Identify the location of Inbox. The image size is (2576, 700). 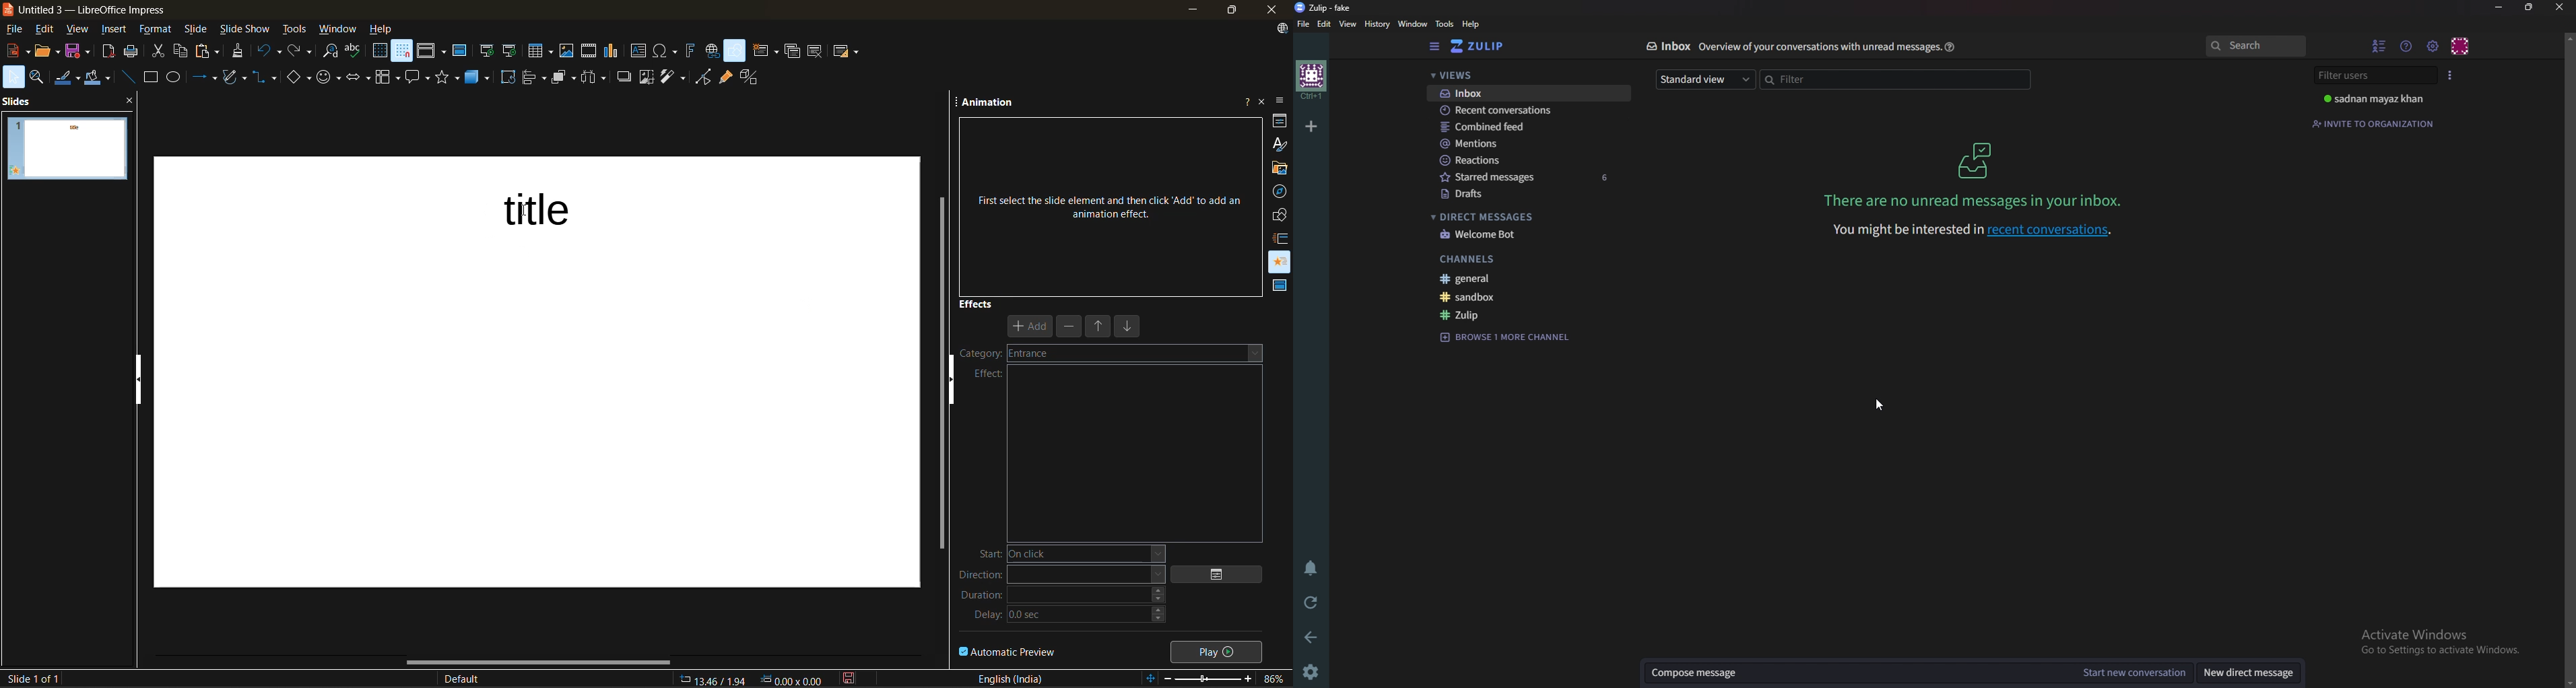
(1981, 160).